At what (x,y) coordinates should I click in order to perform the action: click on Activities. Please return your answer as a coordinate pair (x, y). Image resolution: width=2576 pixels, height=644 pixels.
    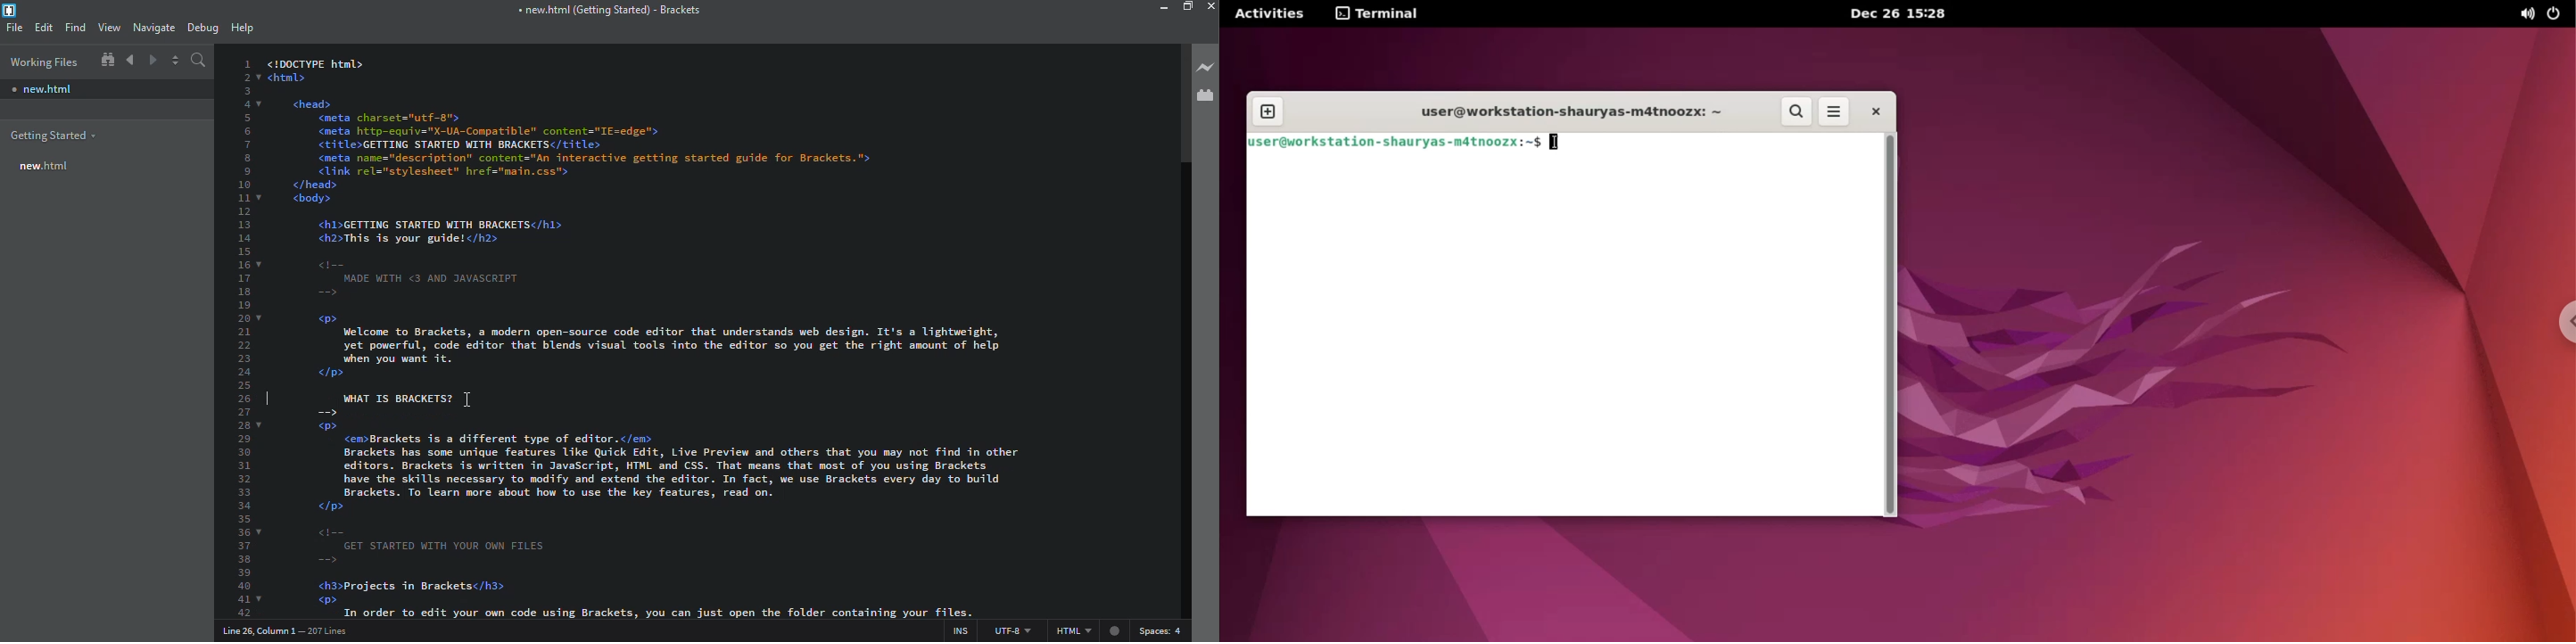
    Looking at the image, I should click on (1270, 13).